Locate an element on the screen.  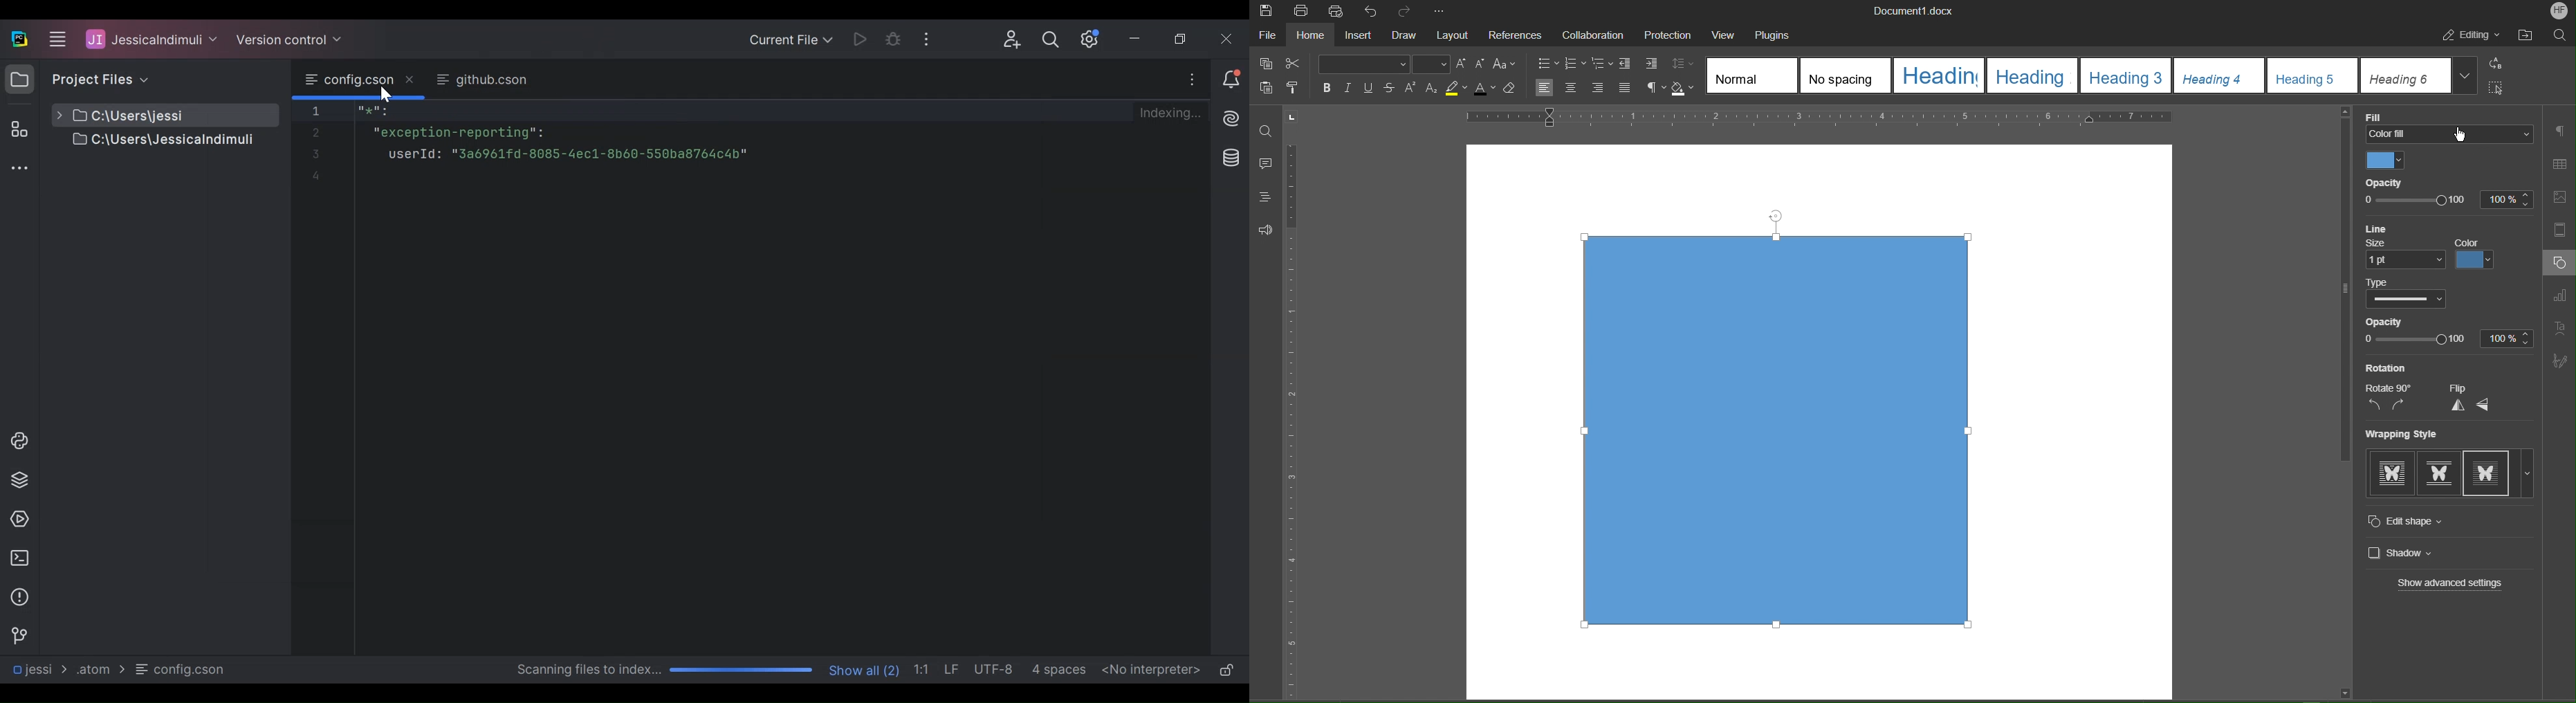
Wrapping Style is located at coordinates (2401, 434).